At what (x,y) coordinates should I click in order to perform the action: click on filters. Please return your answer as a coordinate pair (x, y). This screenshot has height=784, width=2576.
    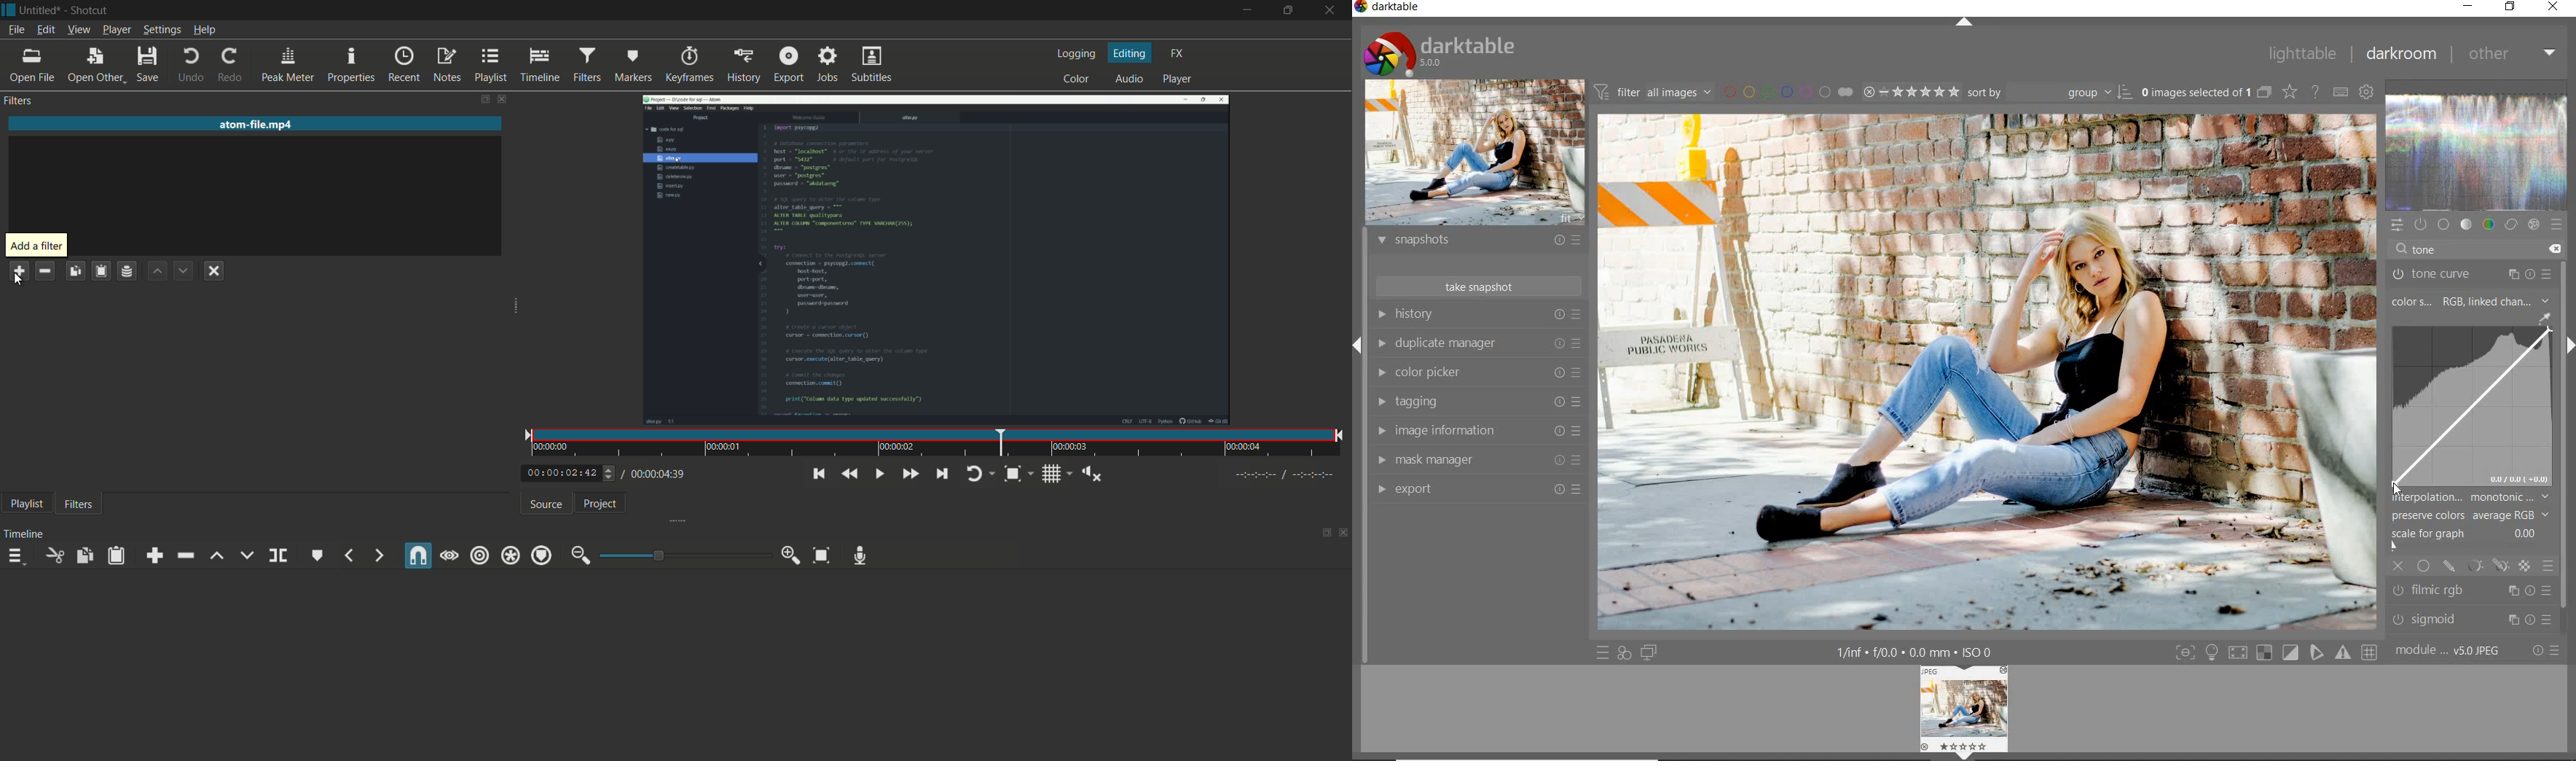
    Looking at the image, I should click on (587, 63).